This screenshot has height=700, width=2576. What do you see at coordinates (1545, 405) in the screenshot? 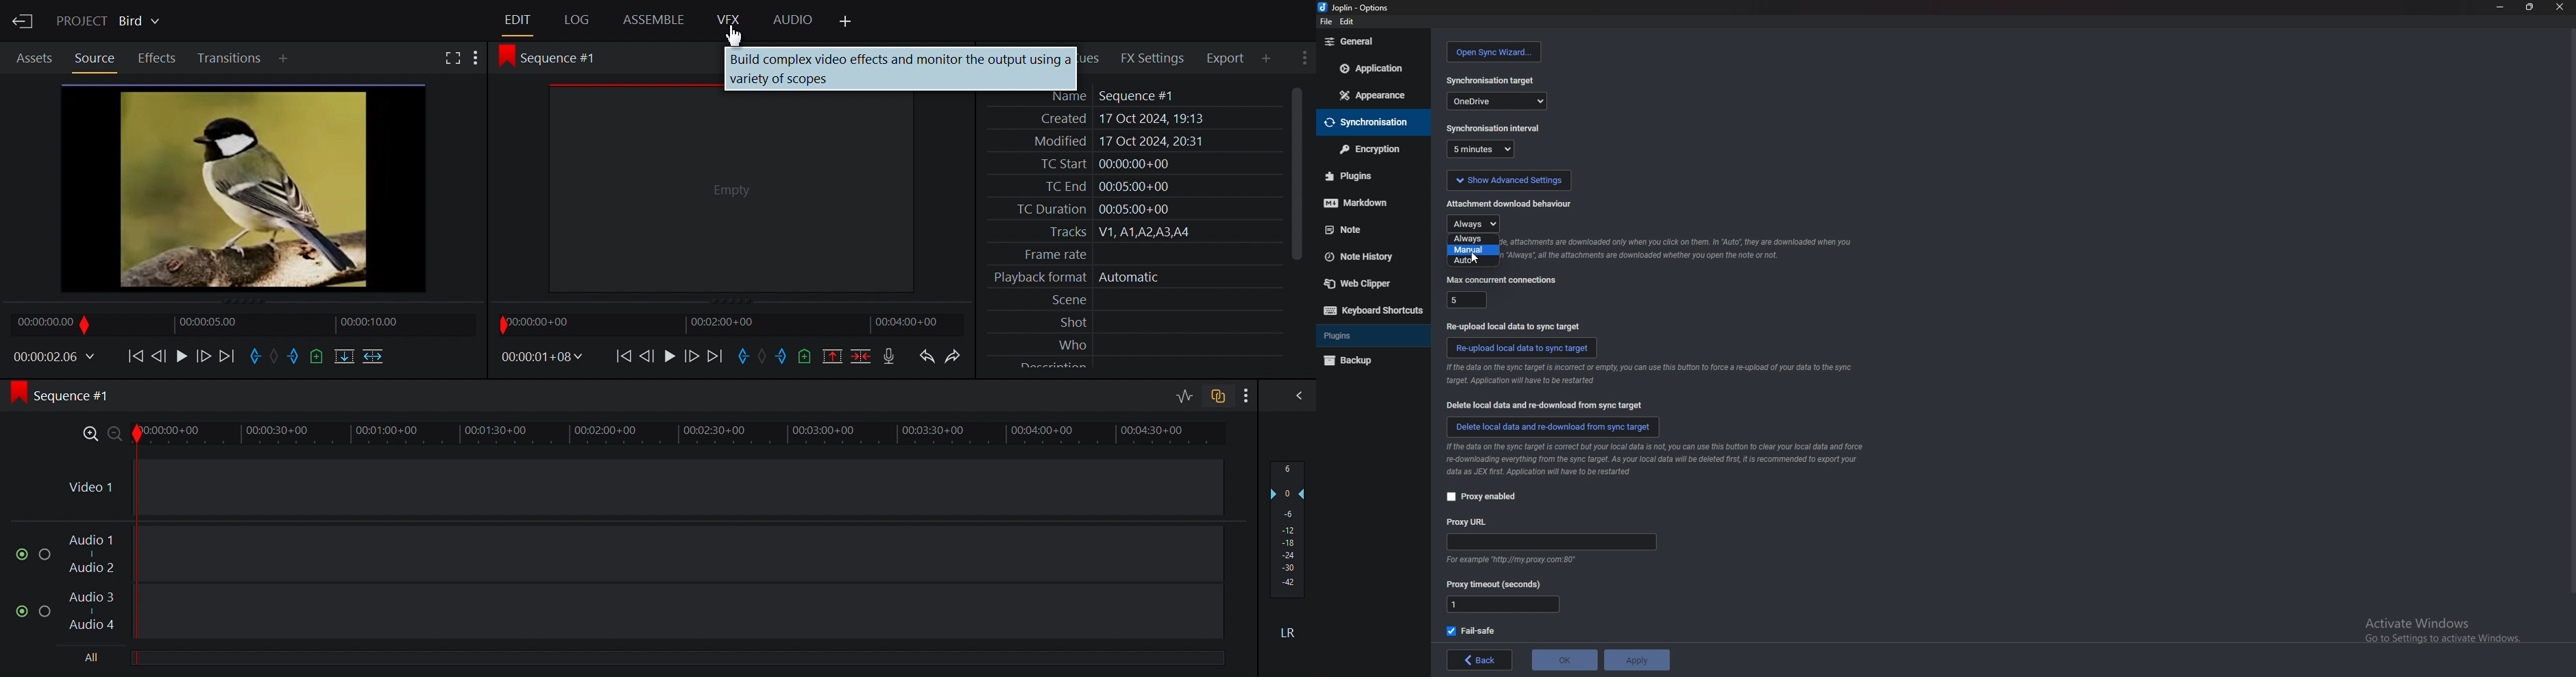
I see `delete local data` at bounding box center [1545, 405].